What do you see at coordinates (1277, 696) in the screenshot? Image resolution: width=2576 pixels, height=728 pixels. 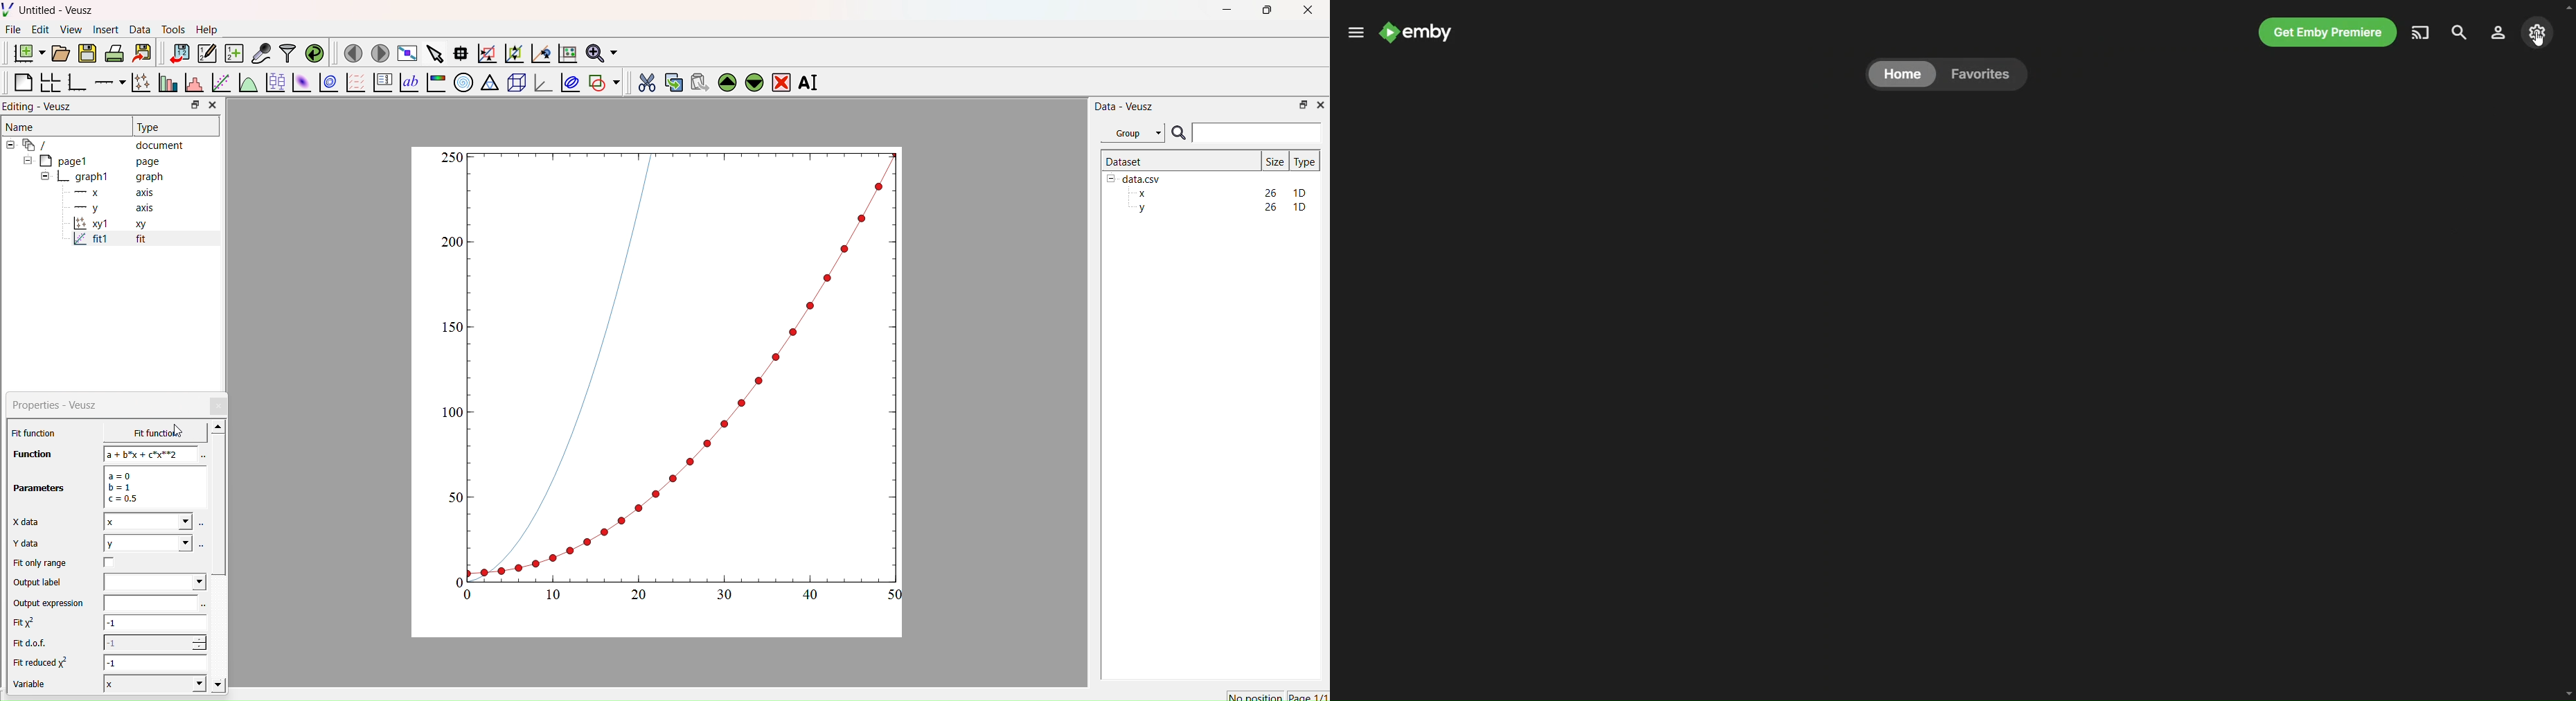 I see `No position Page 1/1` at bounding box center [1277, 696].